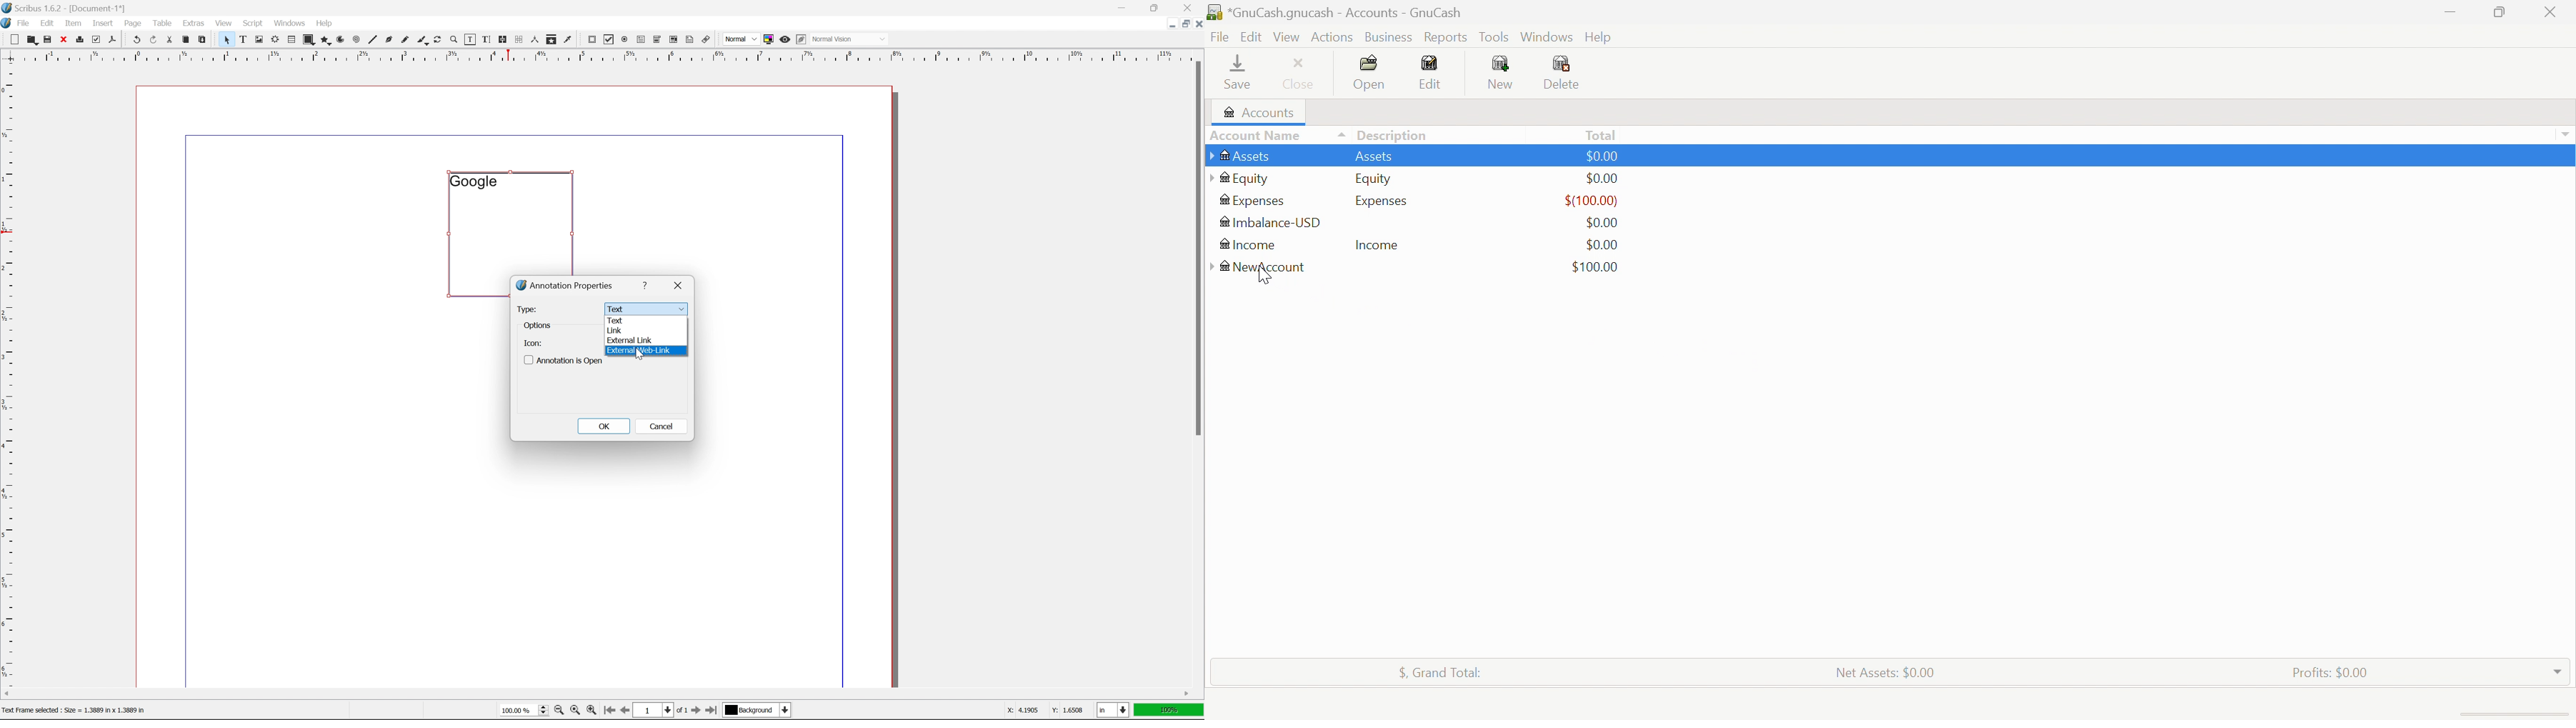  I want to click on pdf list box, so click(673, 41).